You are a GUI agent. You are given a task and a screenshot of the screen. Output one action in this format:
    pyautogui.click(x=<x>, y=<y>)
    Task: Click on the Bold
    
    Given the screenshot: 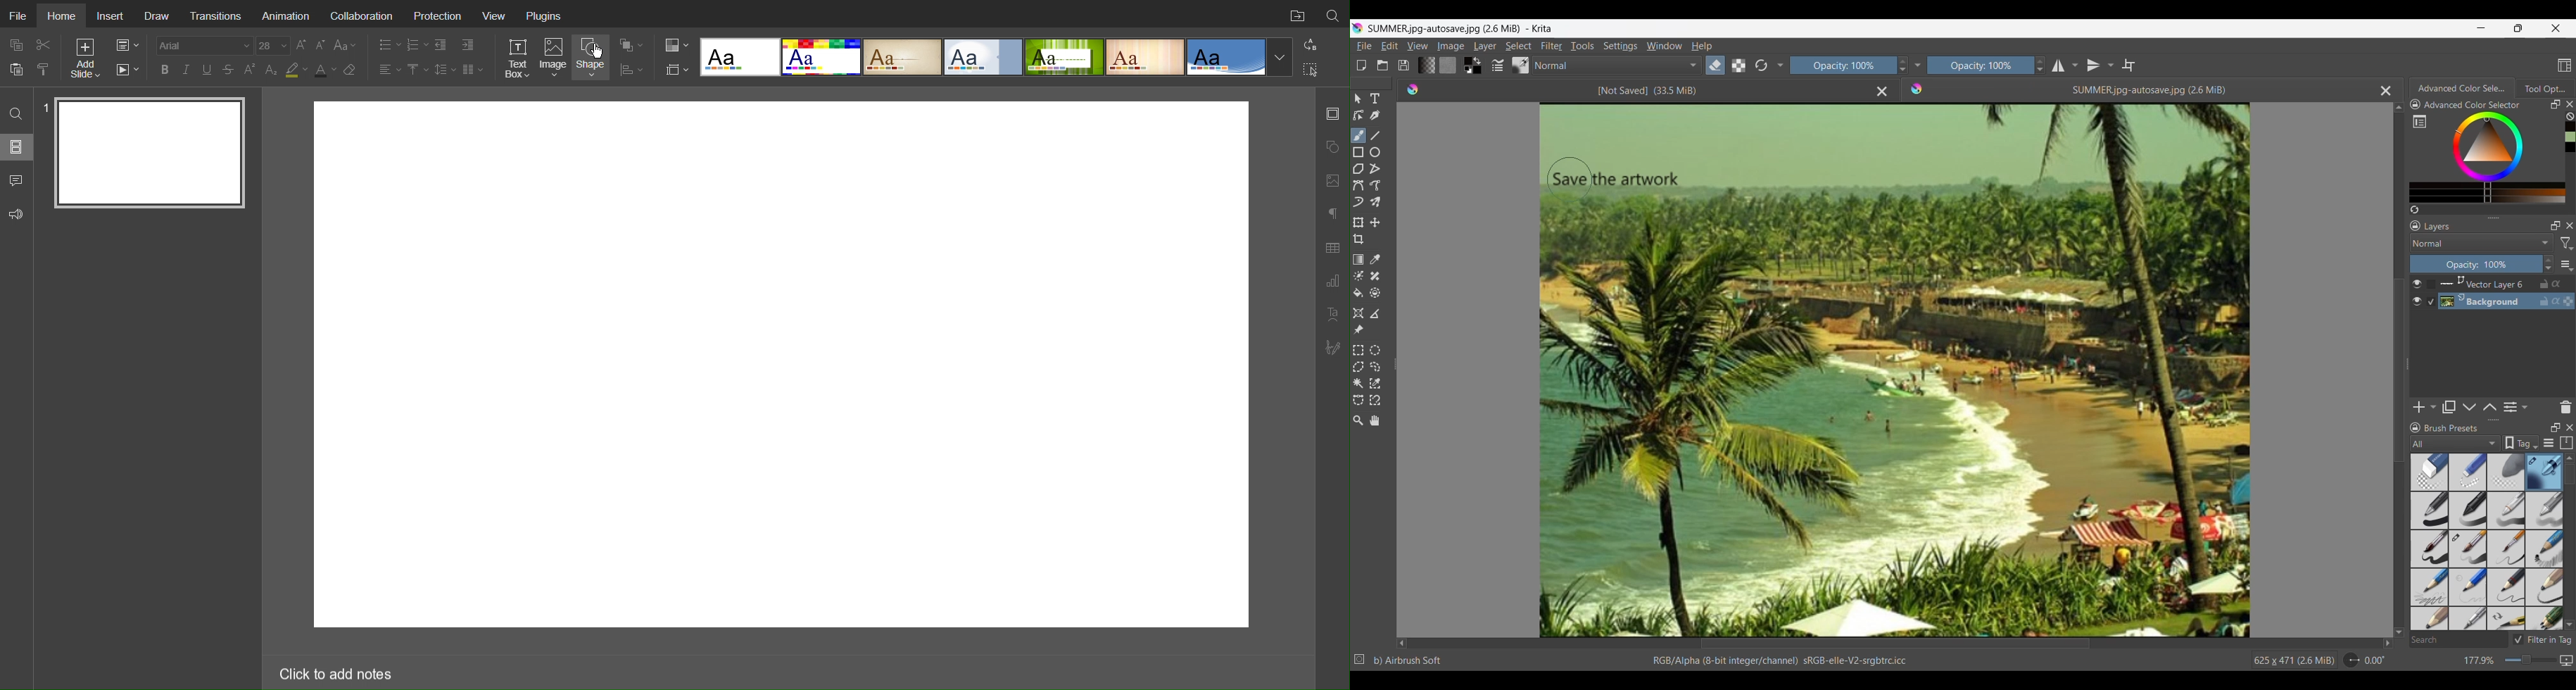 What is the action you would take?
    pyautogui.click(x=165, y=69)
    